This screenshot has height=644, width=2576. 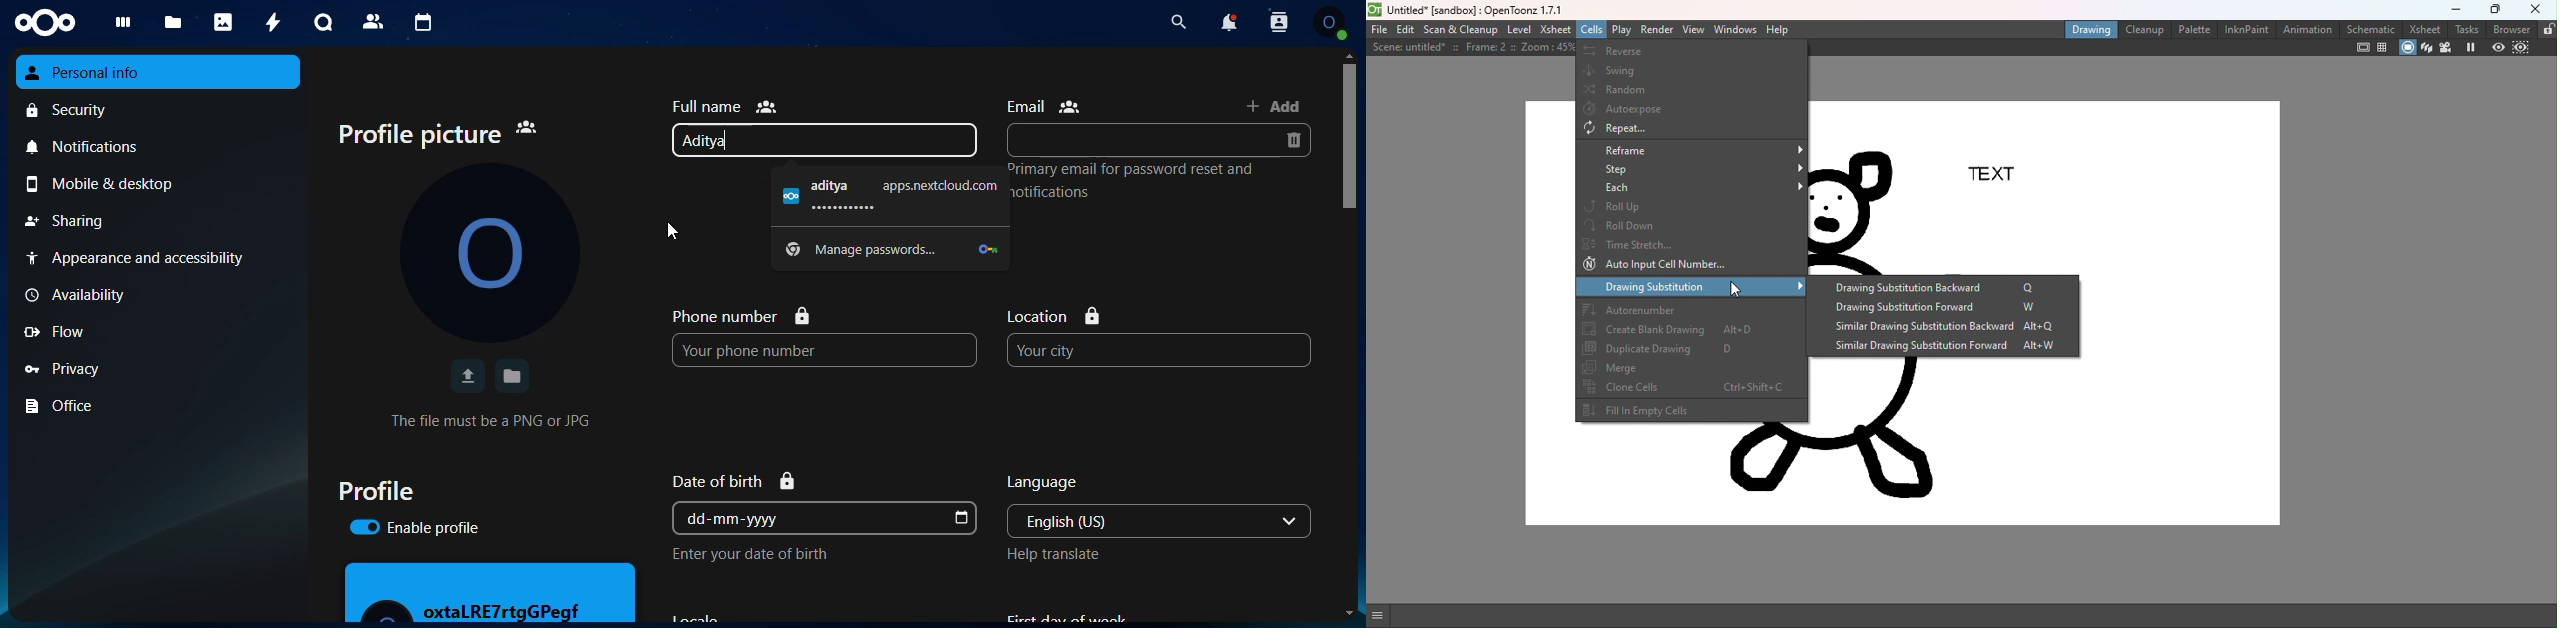 I want to click on save, so click(x=513, y=376).